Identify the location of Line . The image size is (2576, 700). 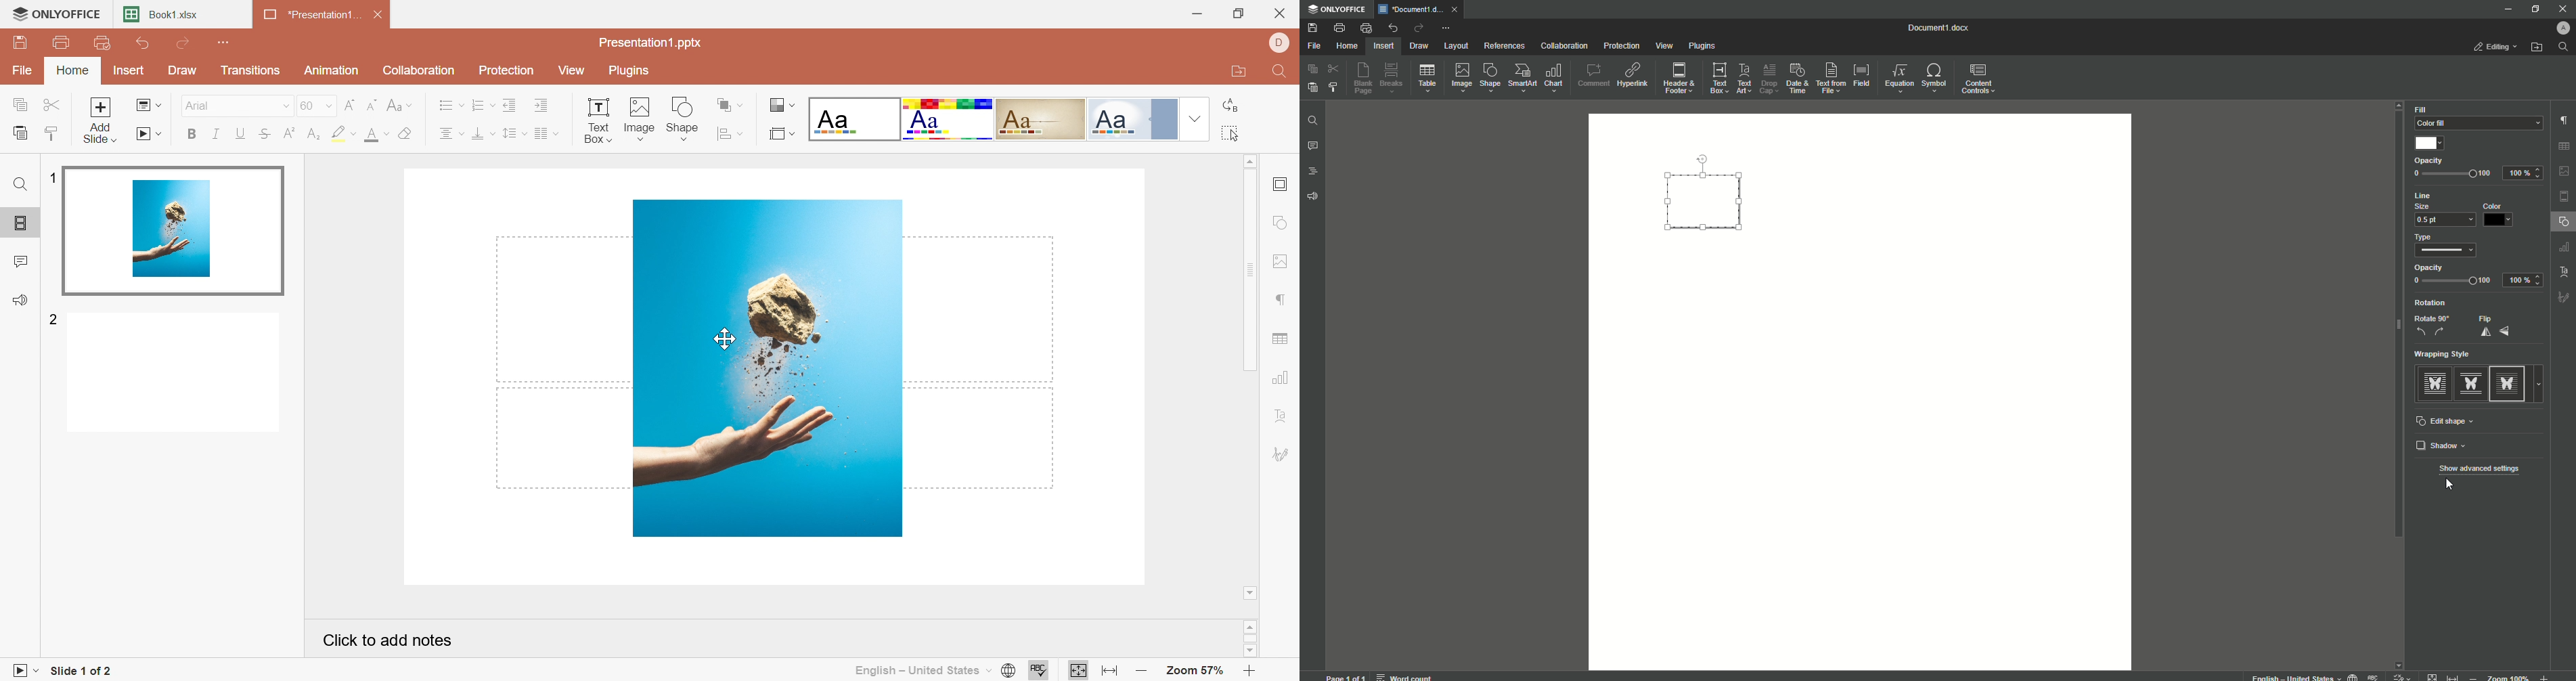
(2431, 196).